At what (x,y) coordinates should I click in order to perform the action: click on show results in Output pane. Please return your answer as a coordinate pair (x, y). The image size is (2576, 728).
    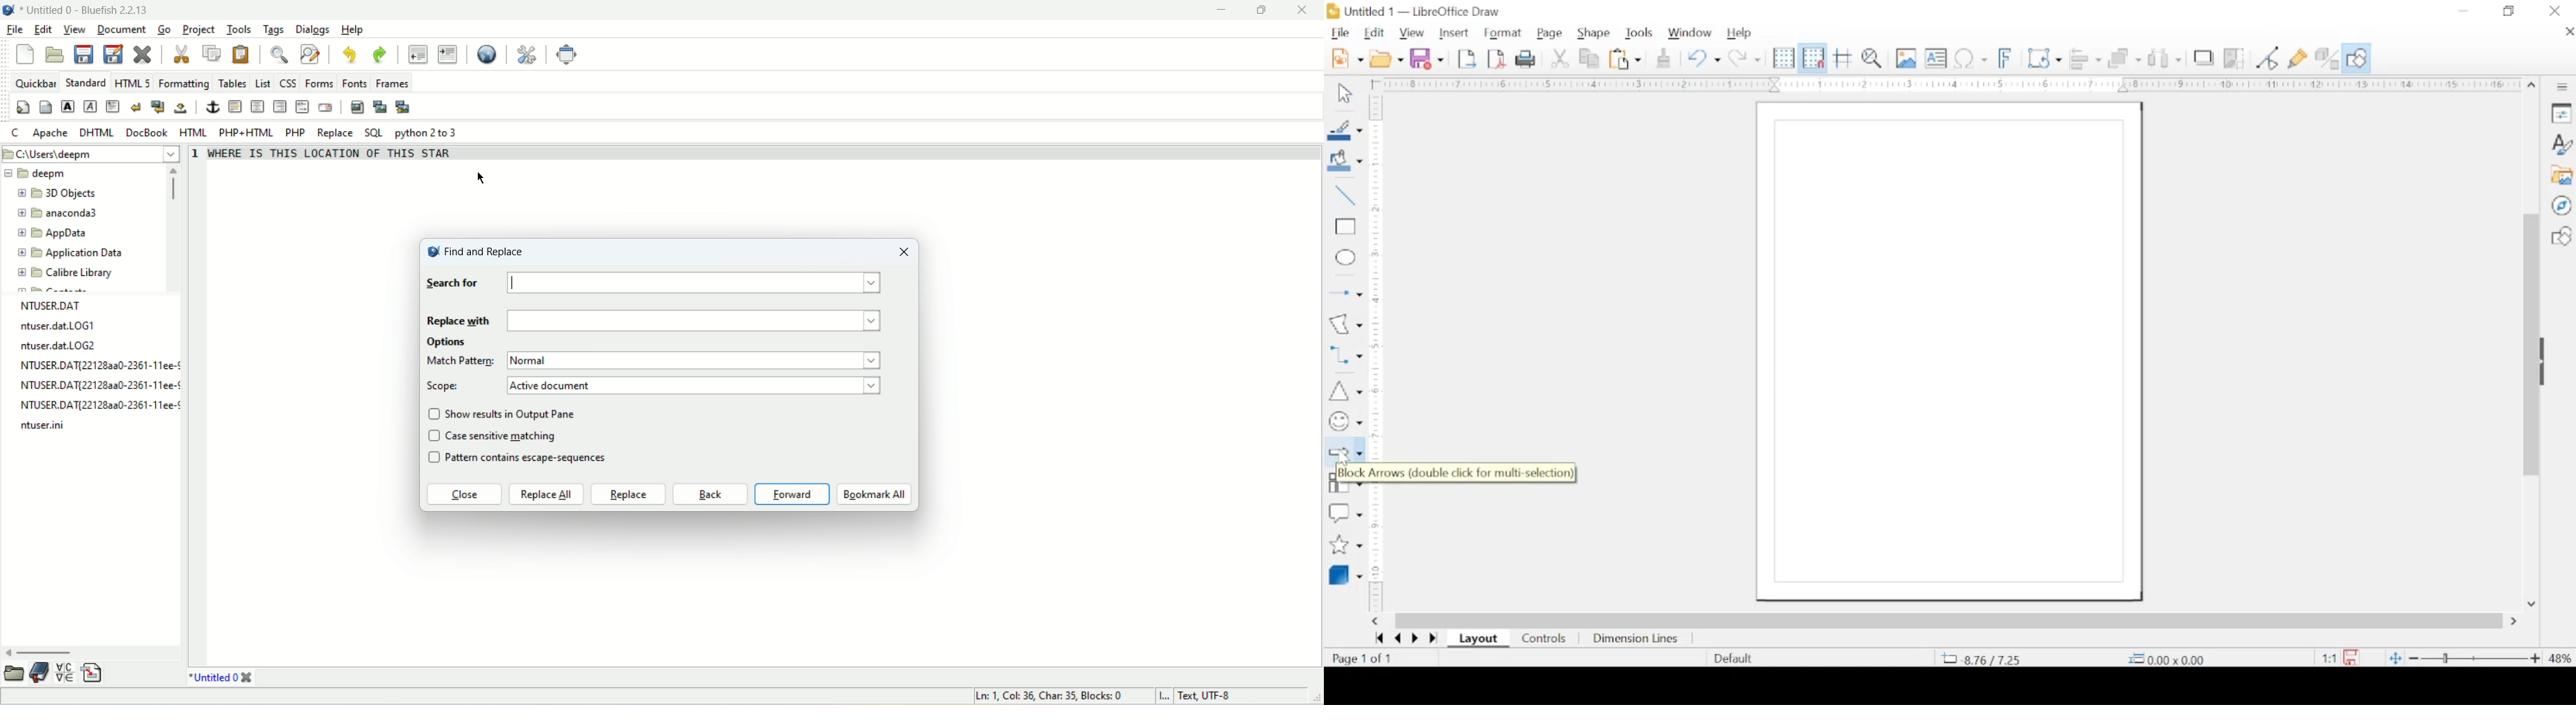
    Looking at the image, I should click on (514, 413).